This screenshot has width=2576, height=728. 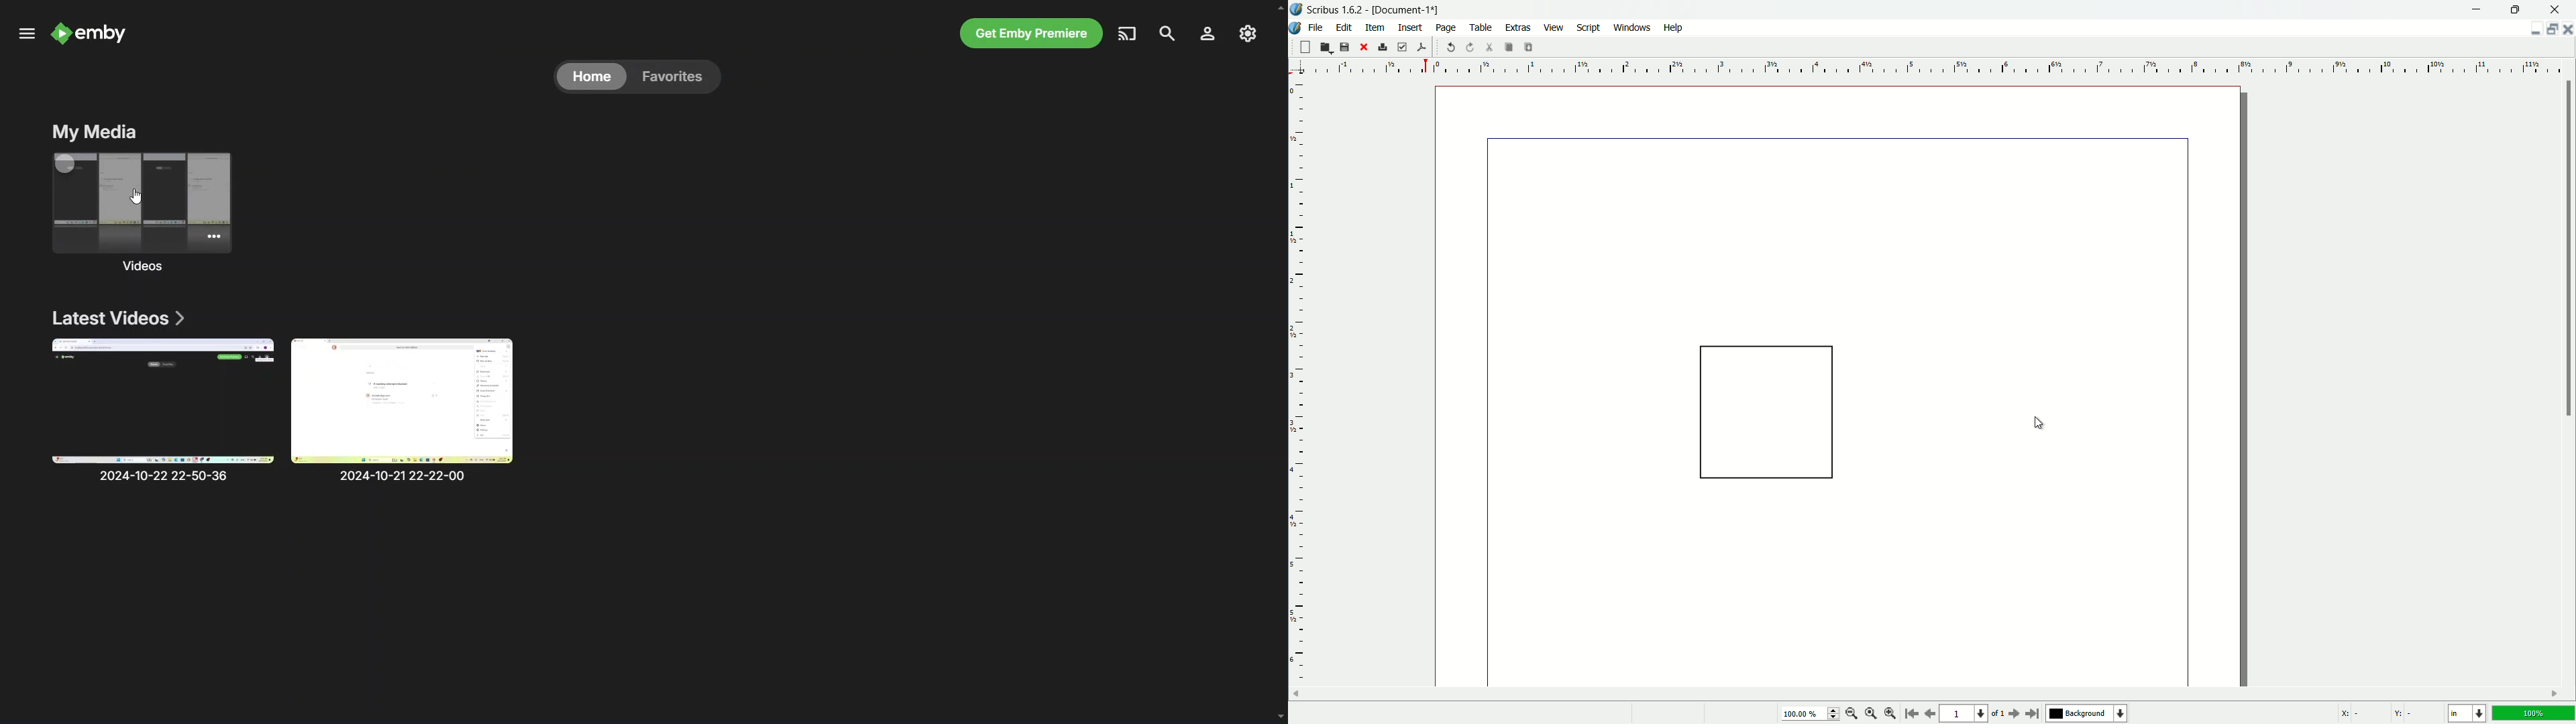 What do you see at coordinates (1297, 11) in the screenshot?
I see `app icon` at bounding box center [1297, 11].